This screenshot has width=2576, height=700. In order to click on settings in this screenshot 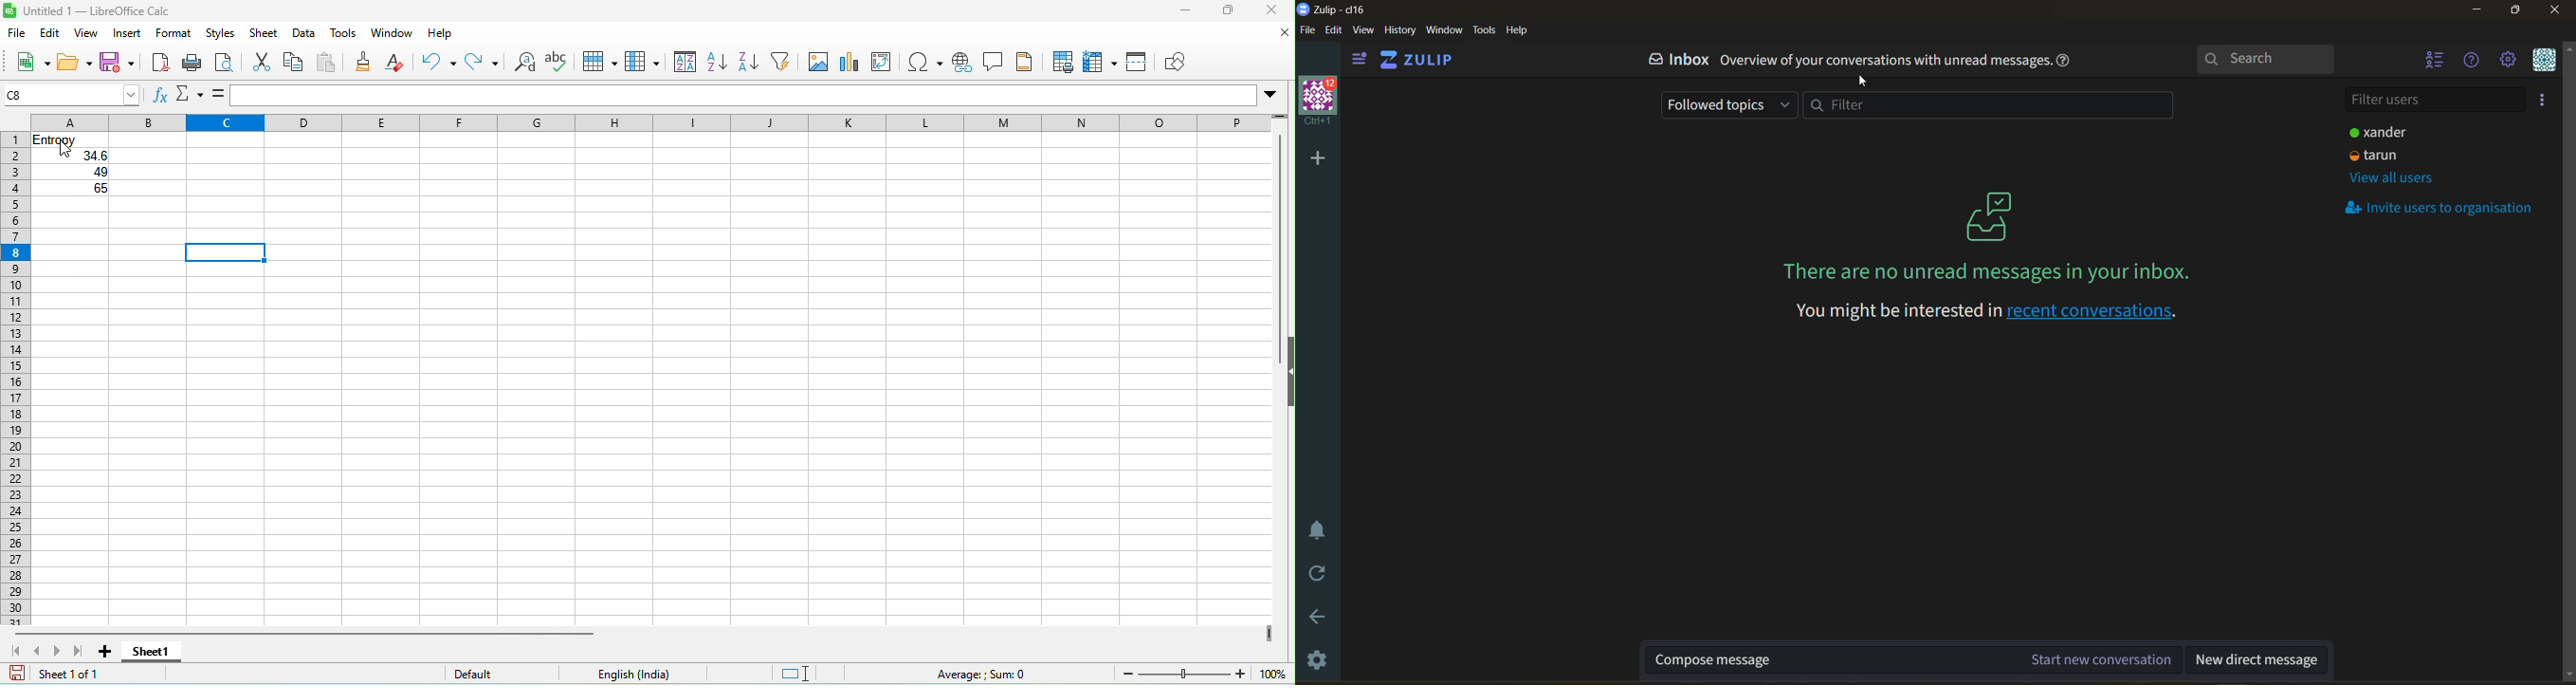, I will do `click(1317, 660)`.